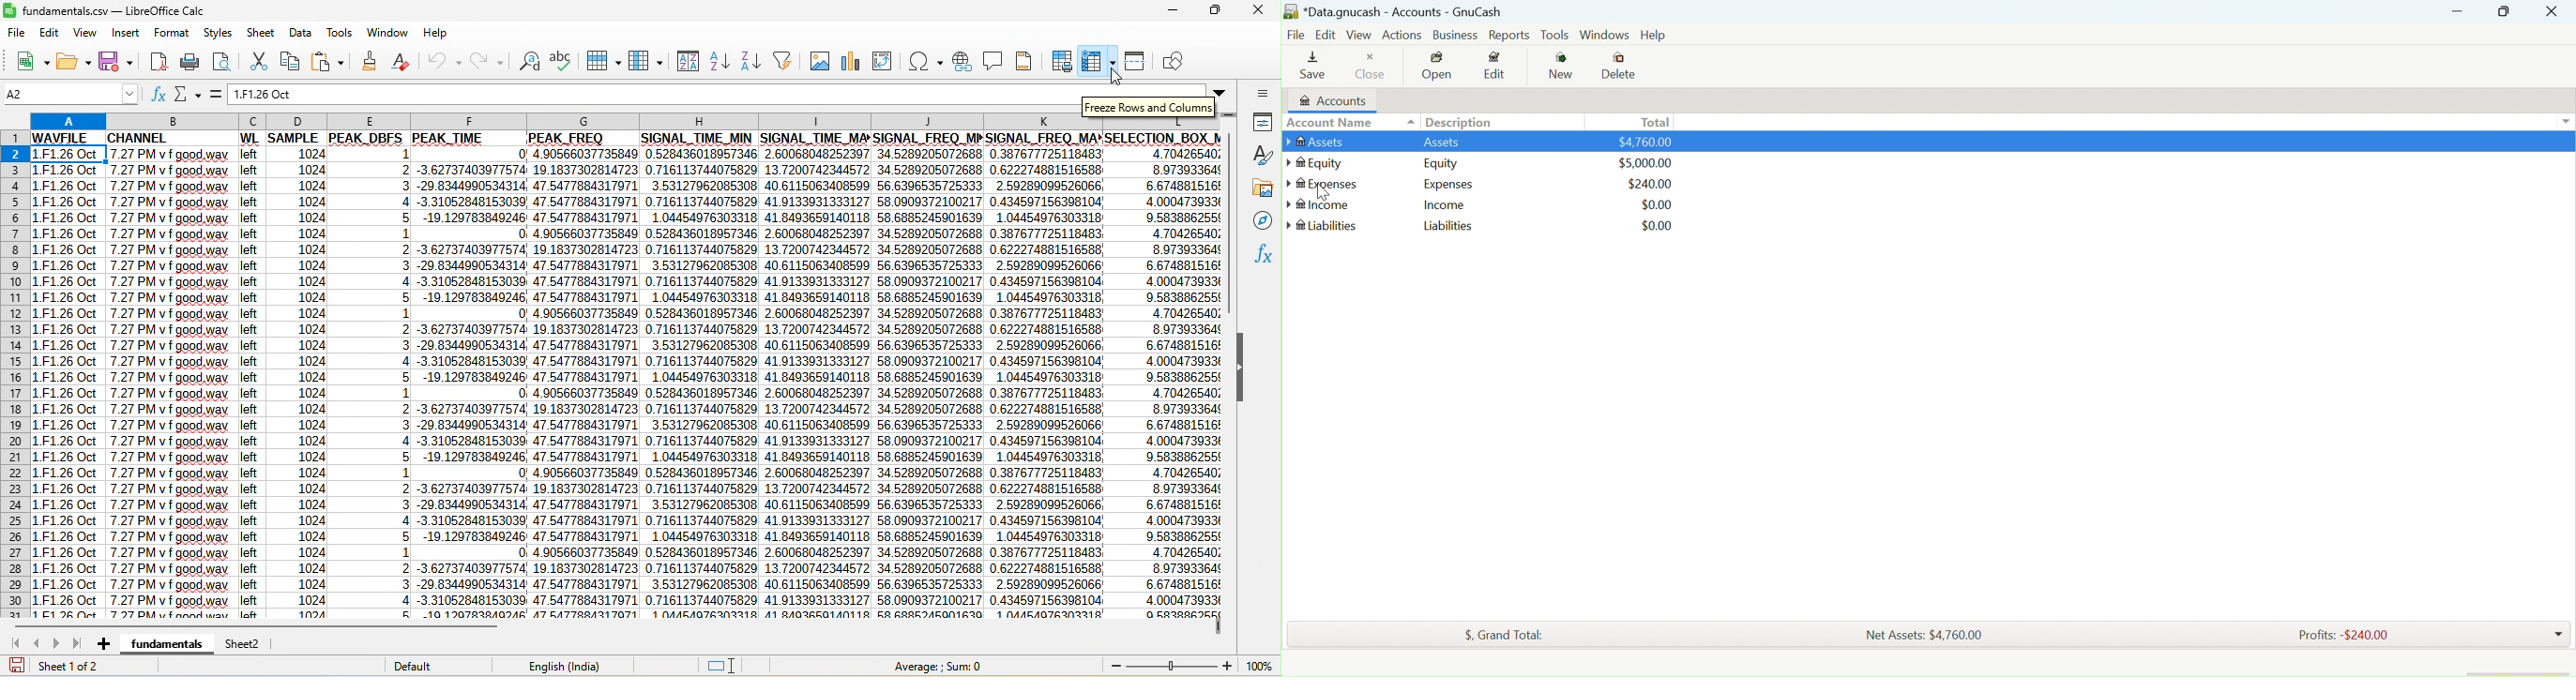 Image resolution: width=2576 pixels, height=700 pixels. What do you see at coordinates (1503, 635) in the screenshot?
I see `$, Grand Total:` at bounding box center [1503, 635].